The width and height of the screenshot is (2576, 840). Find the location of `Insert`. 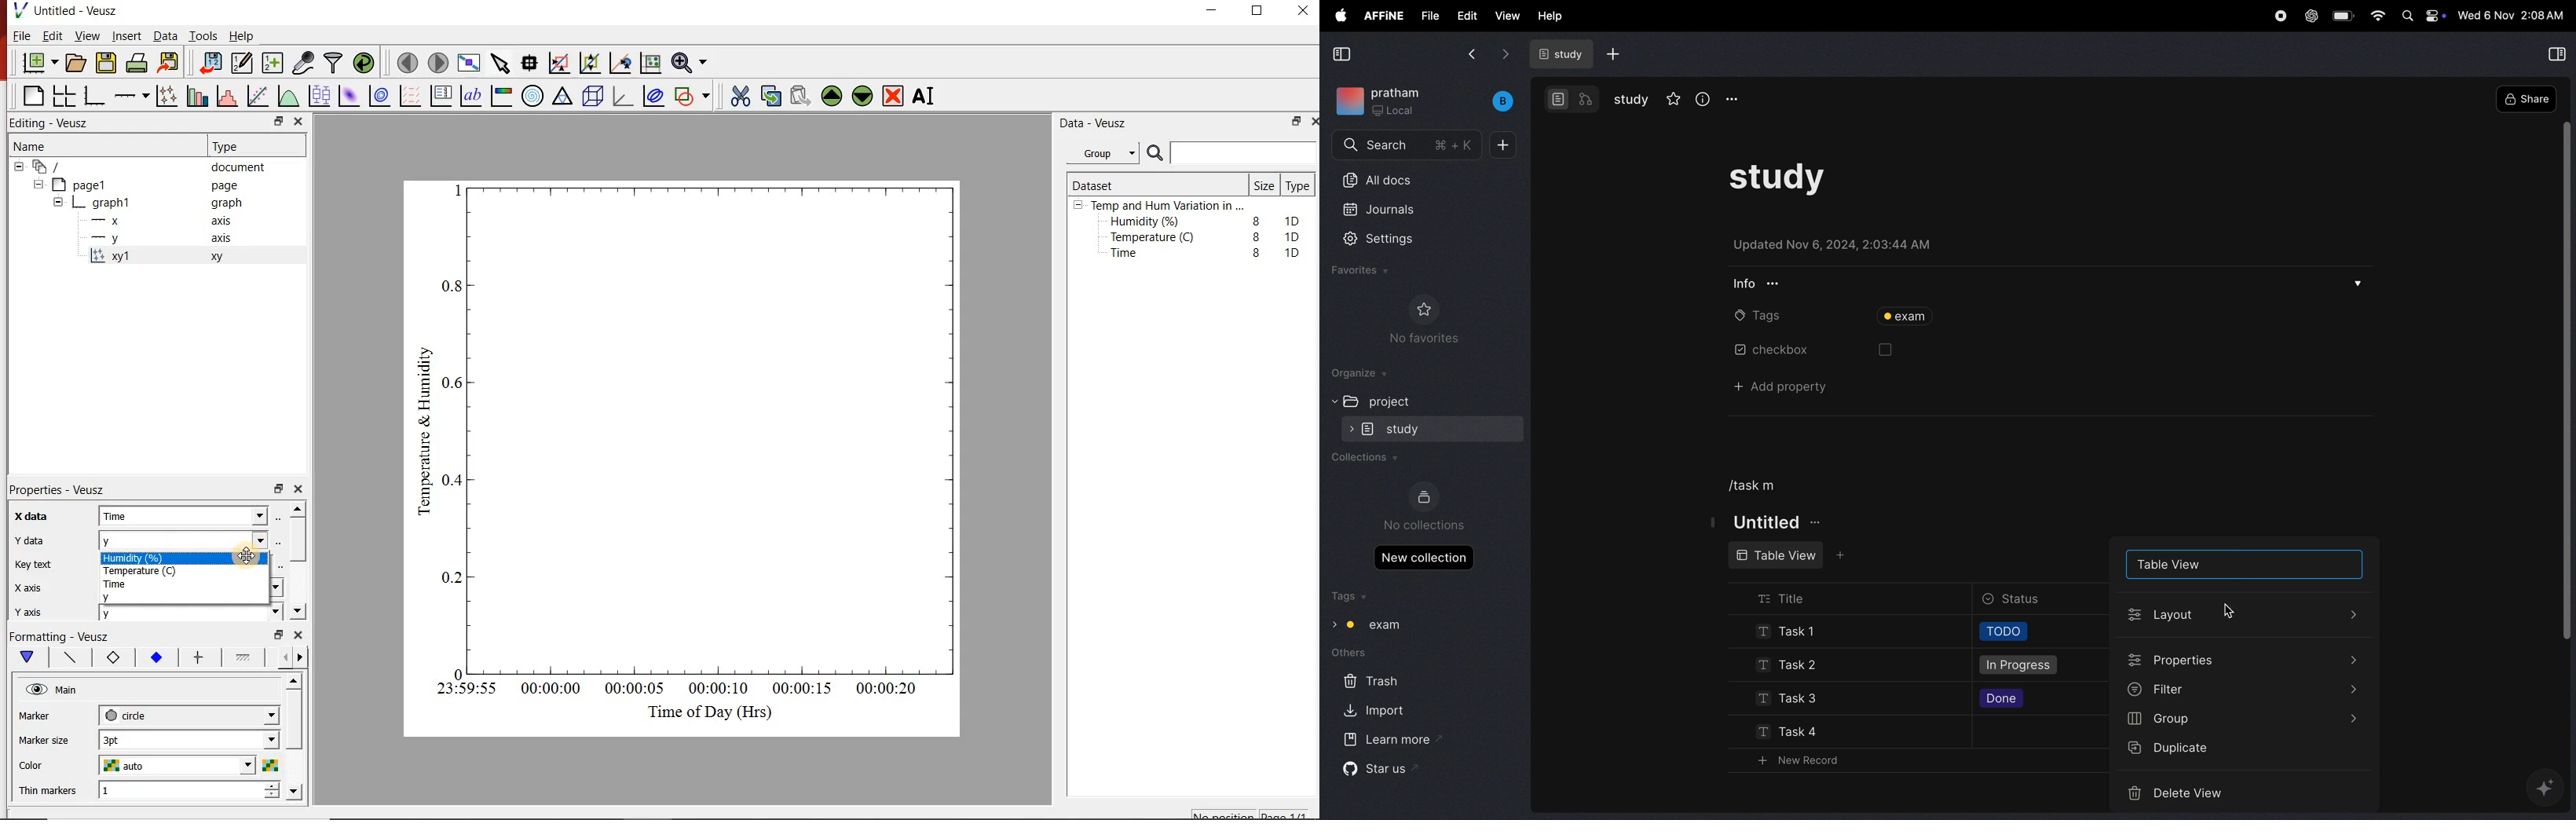

Insert is located at coordinates (124, 36).